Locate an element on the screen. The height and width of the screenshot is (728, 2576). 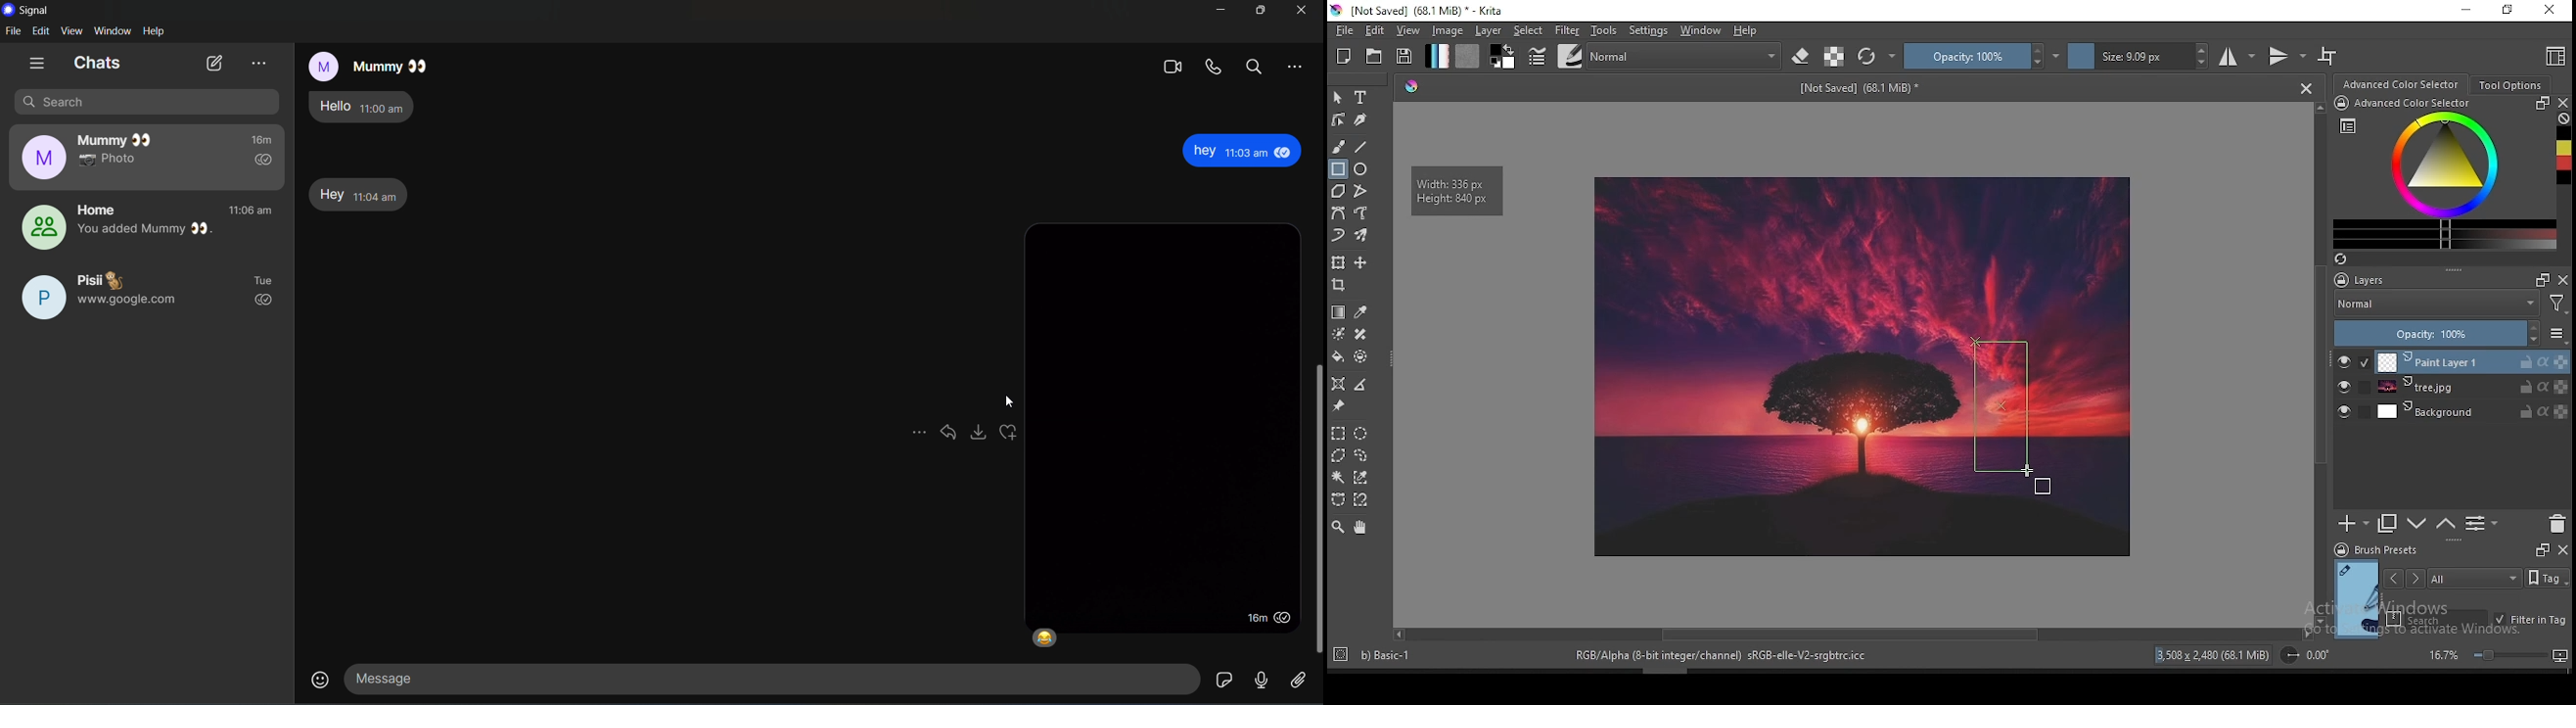
search is located at coordinates (147, 101).